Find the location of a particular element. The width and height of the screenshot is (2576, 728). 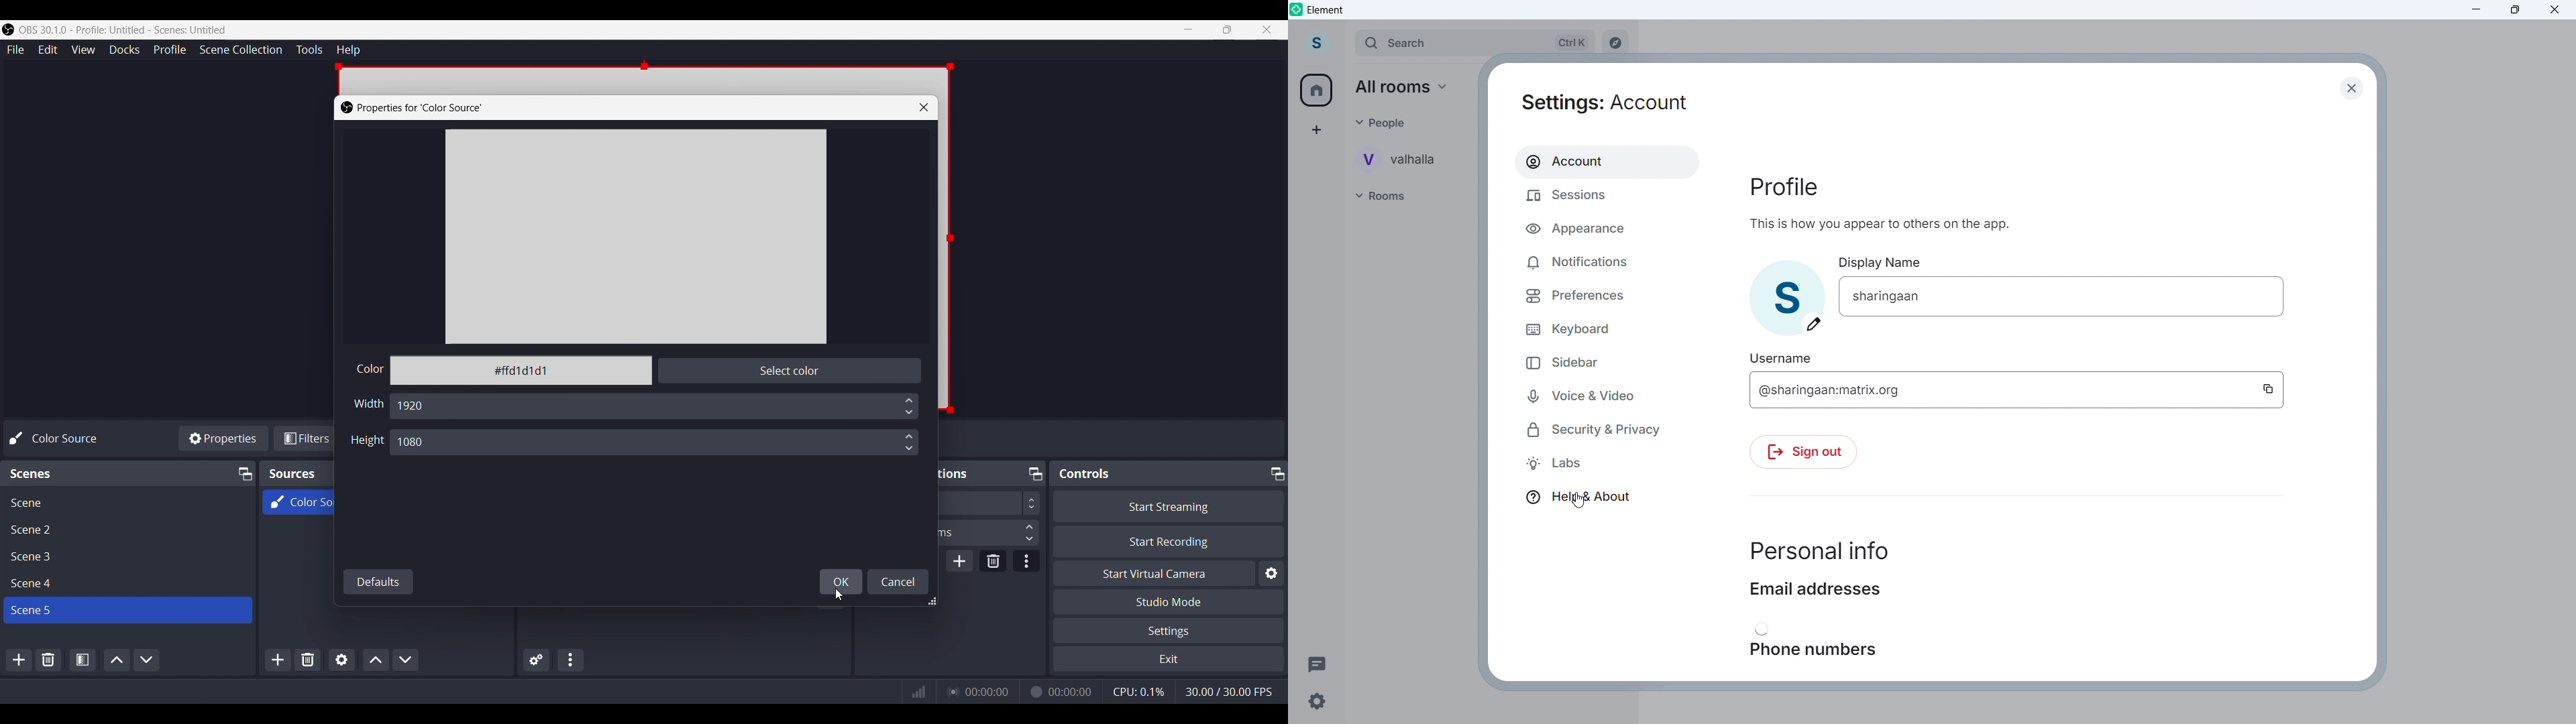

Sidebar  is located at coordinates (1558, 364).